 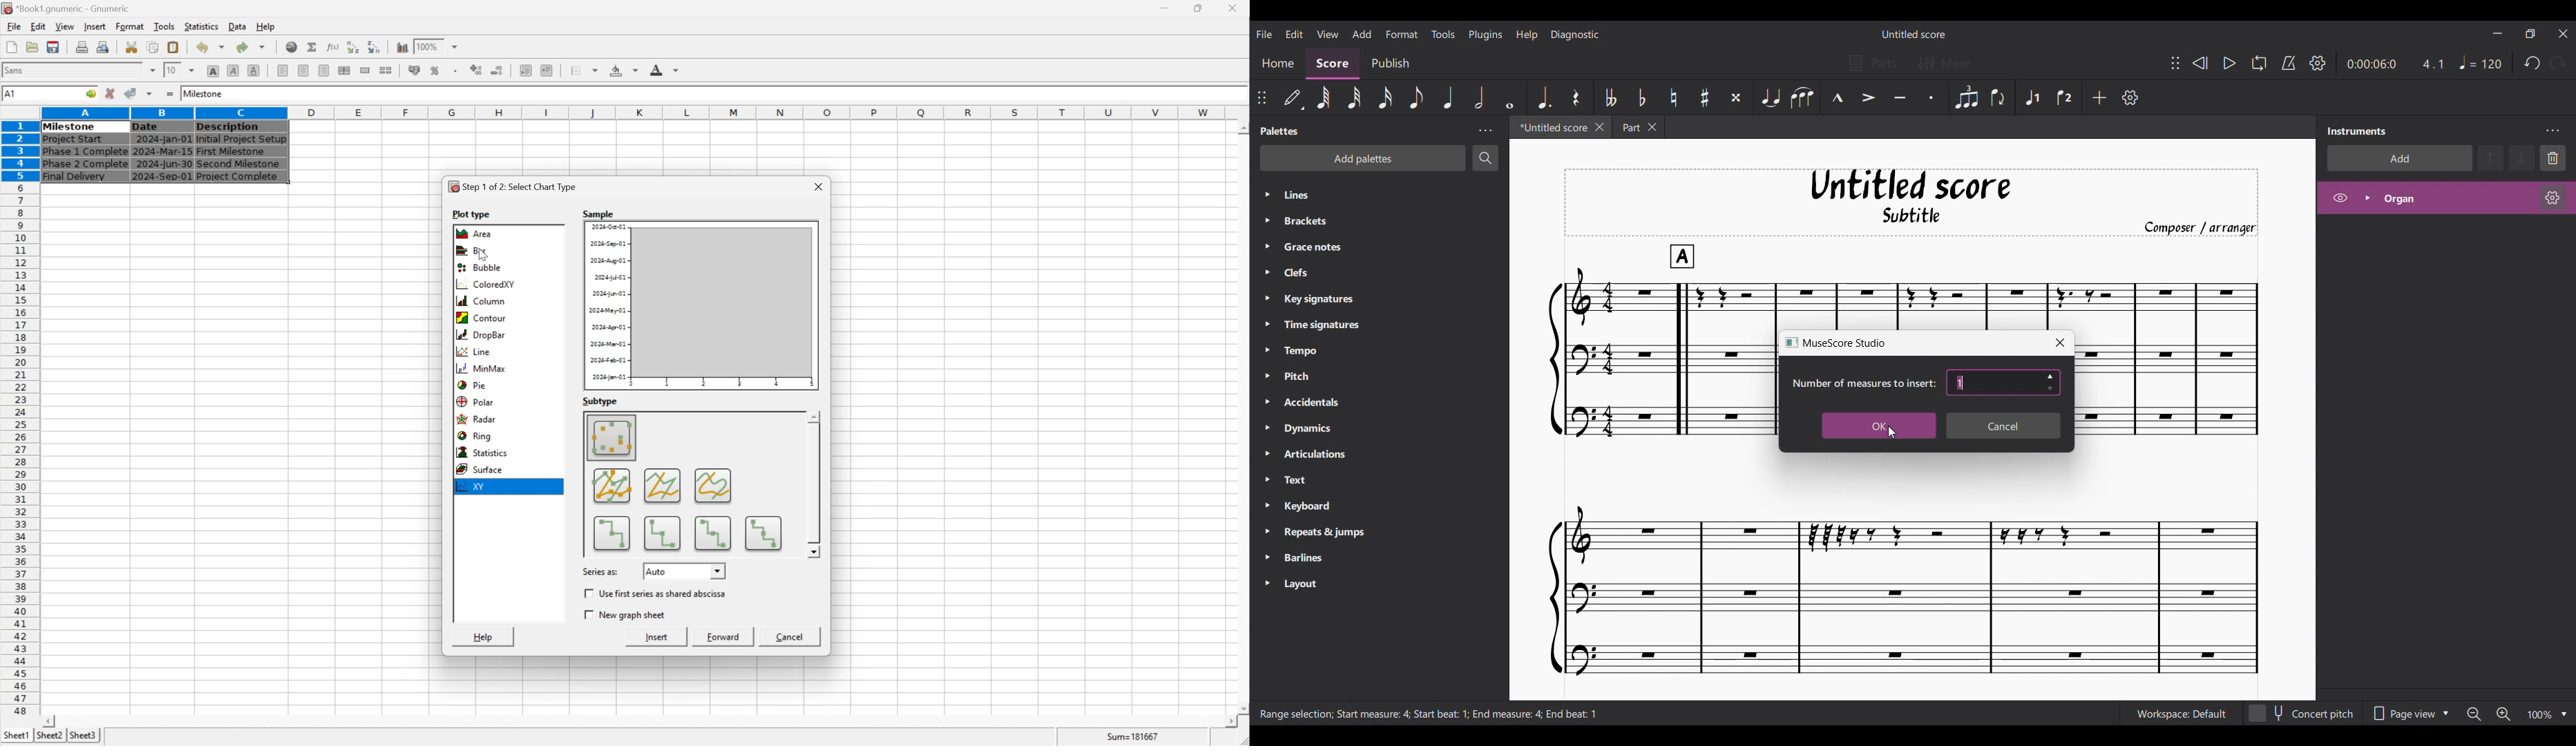 I want to click on Score section, current selection, highlighted, so click(x=1333, y=63).